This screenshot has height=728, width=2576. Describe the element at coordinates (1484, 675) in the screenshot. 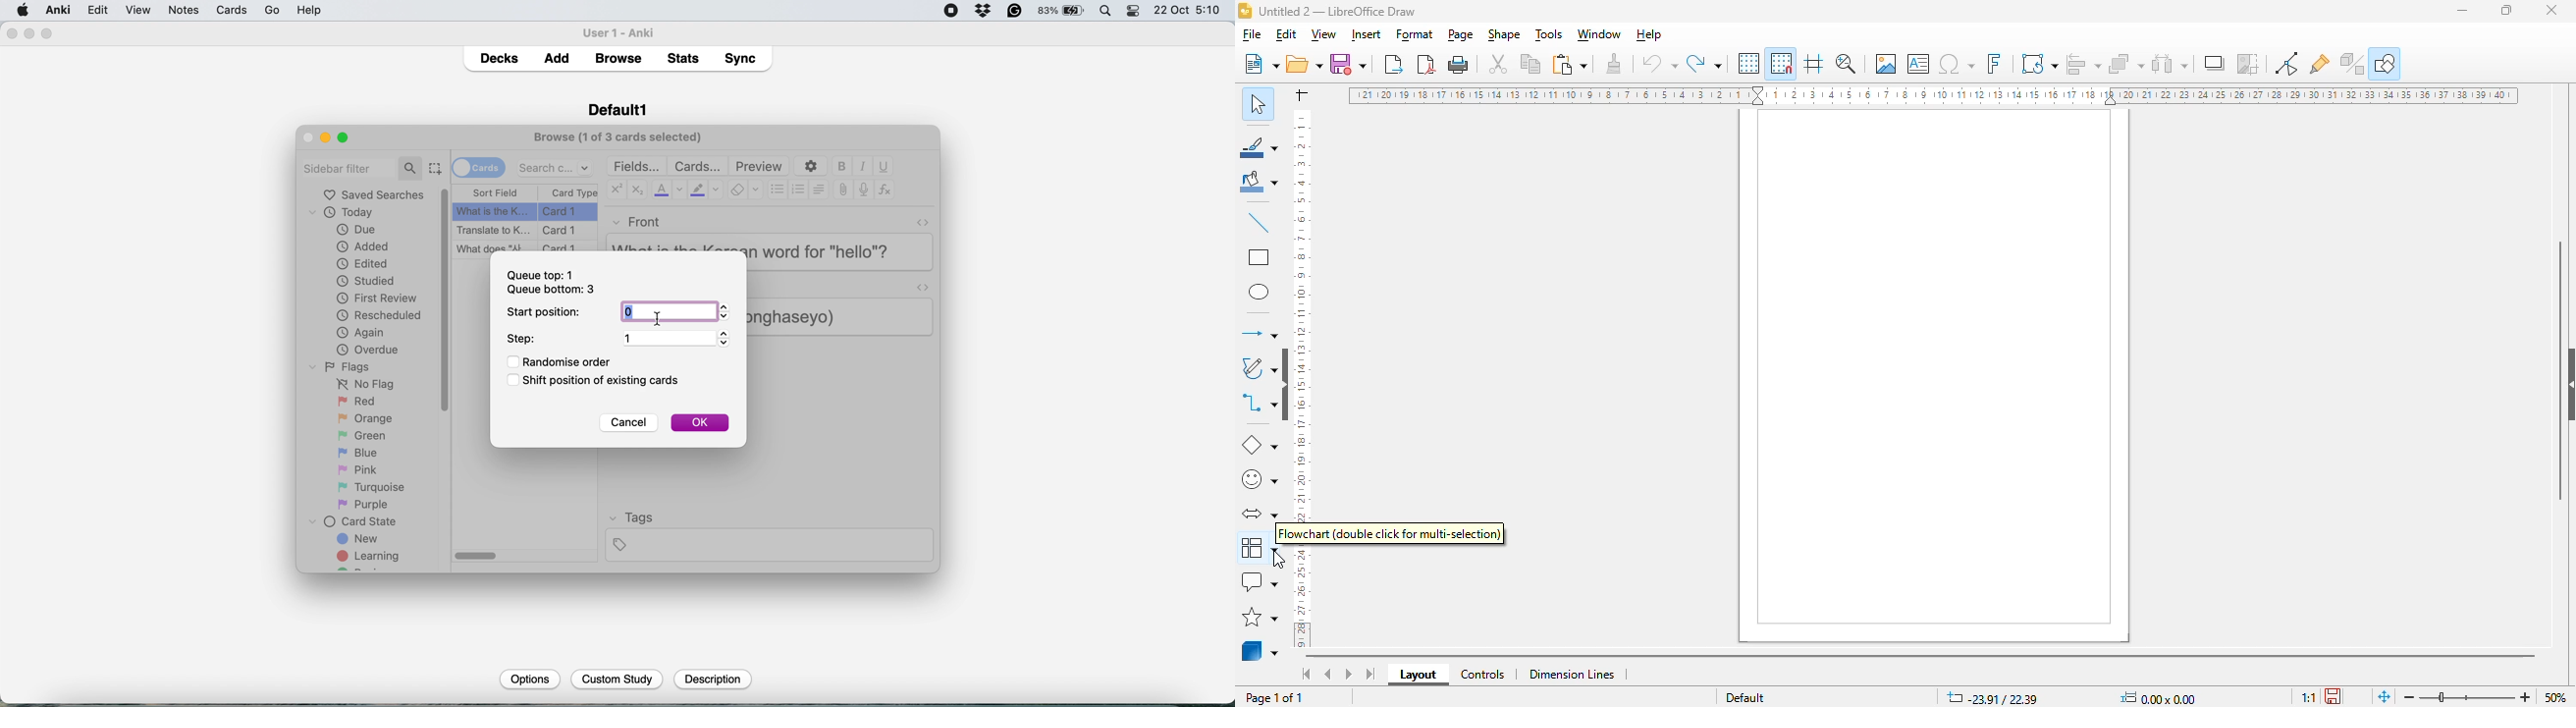

I see `controls` at that location.